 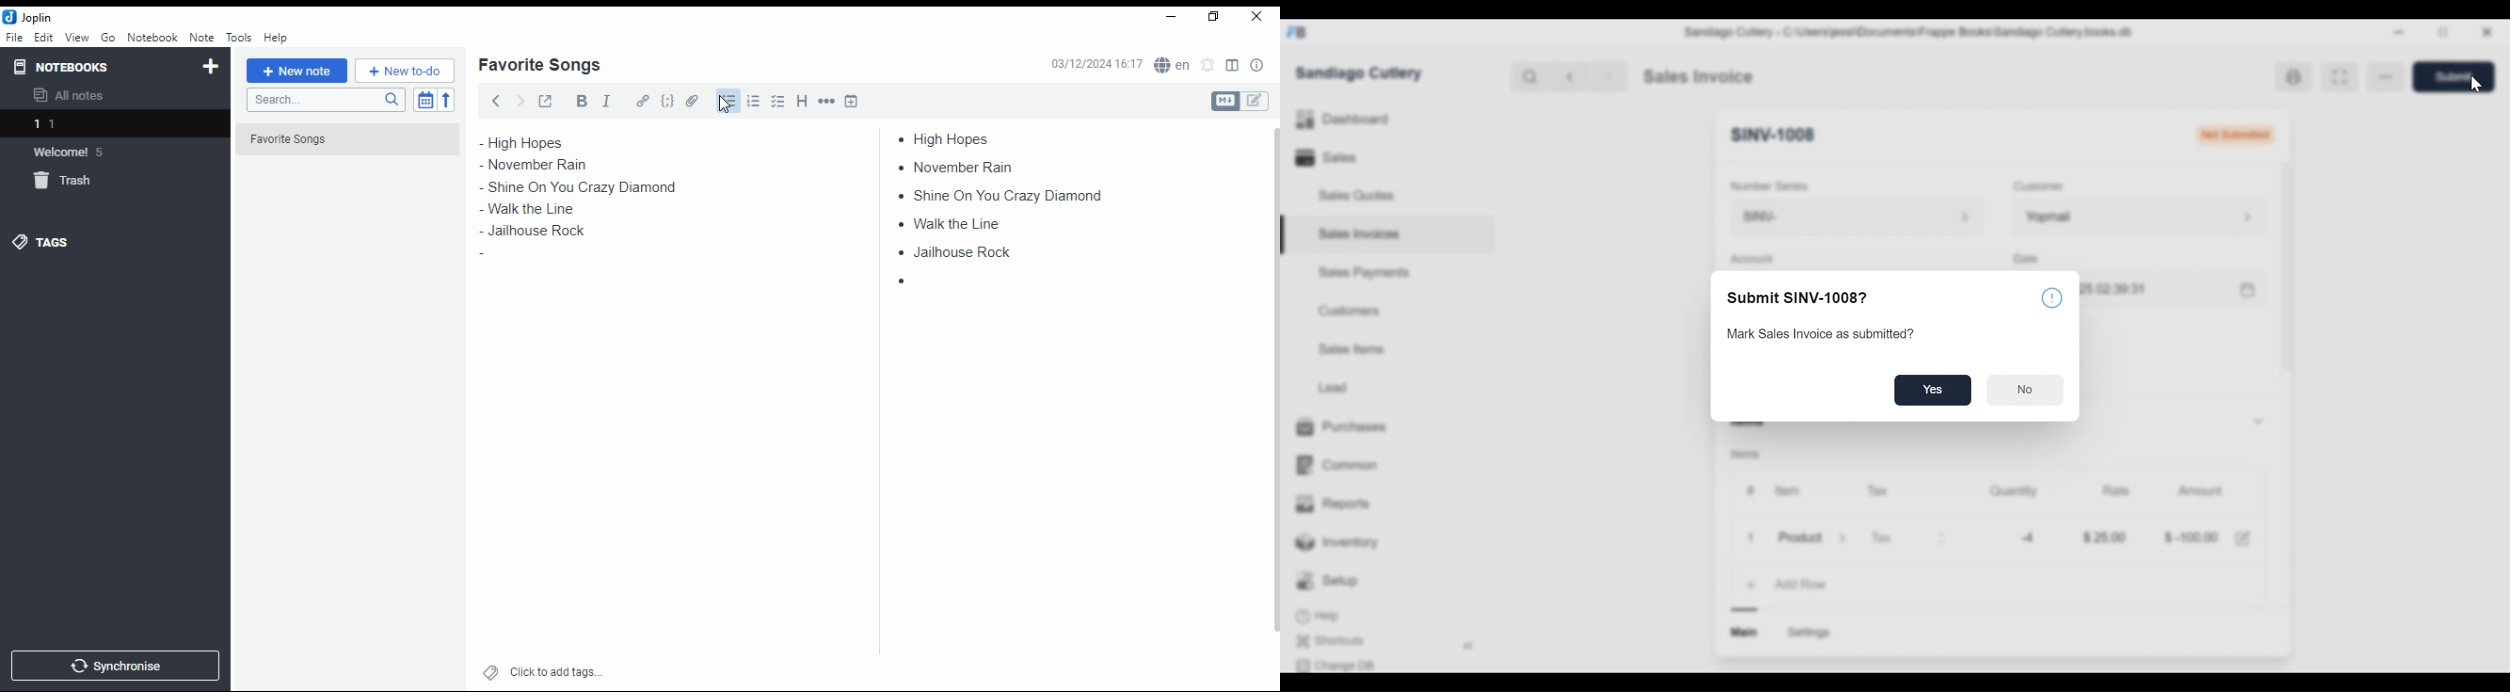 What do you see at coordinates (110, 40) in the screenshot?
I see `go` at bounding box center [110, 40].